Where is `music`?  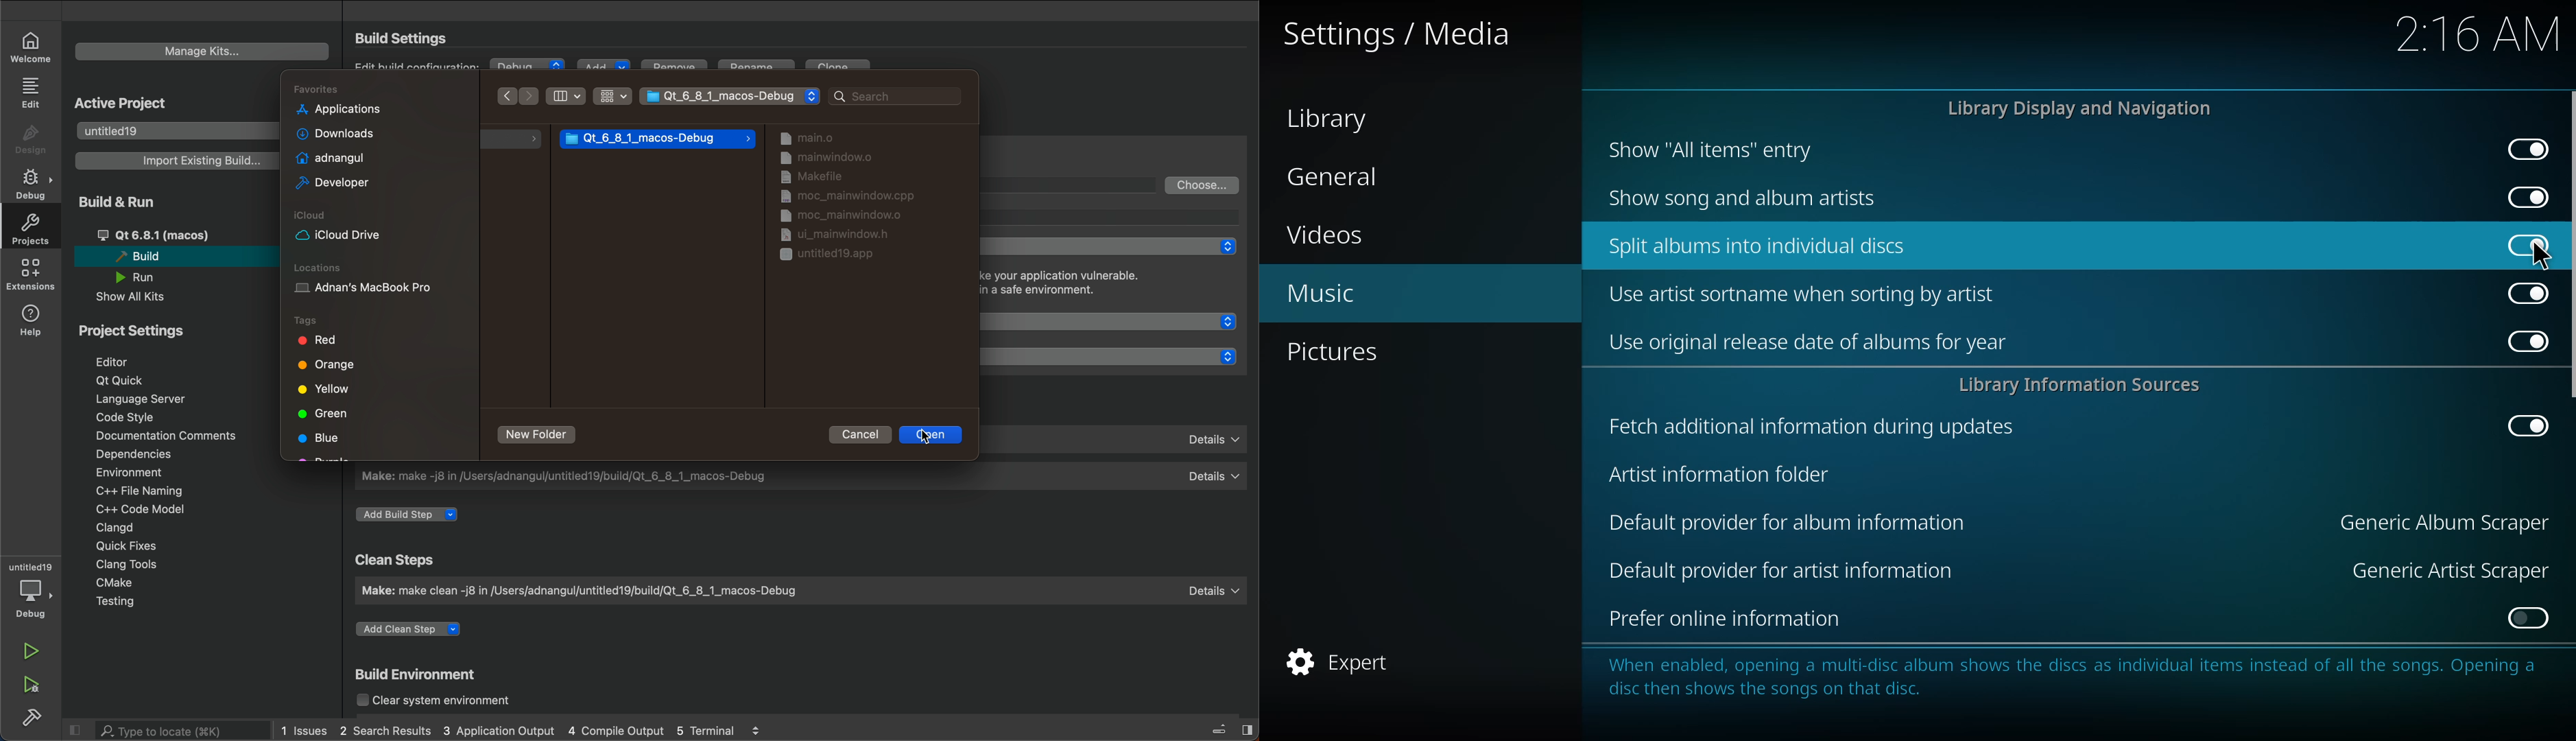 music is located at coordinates (1329, 294).